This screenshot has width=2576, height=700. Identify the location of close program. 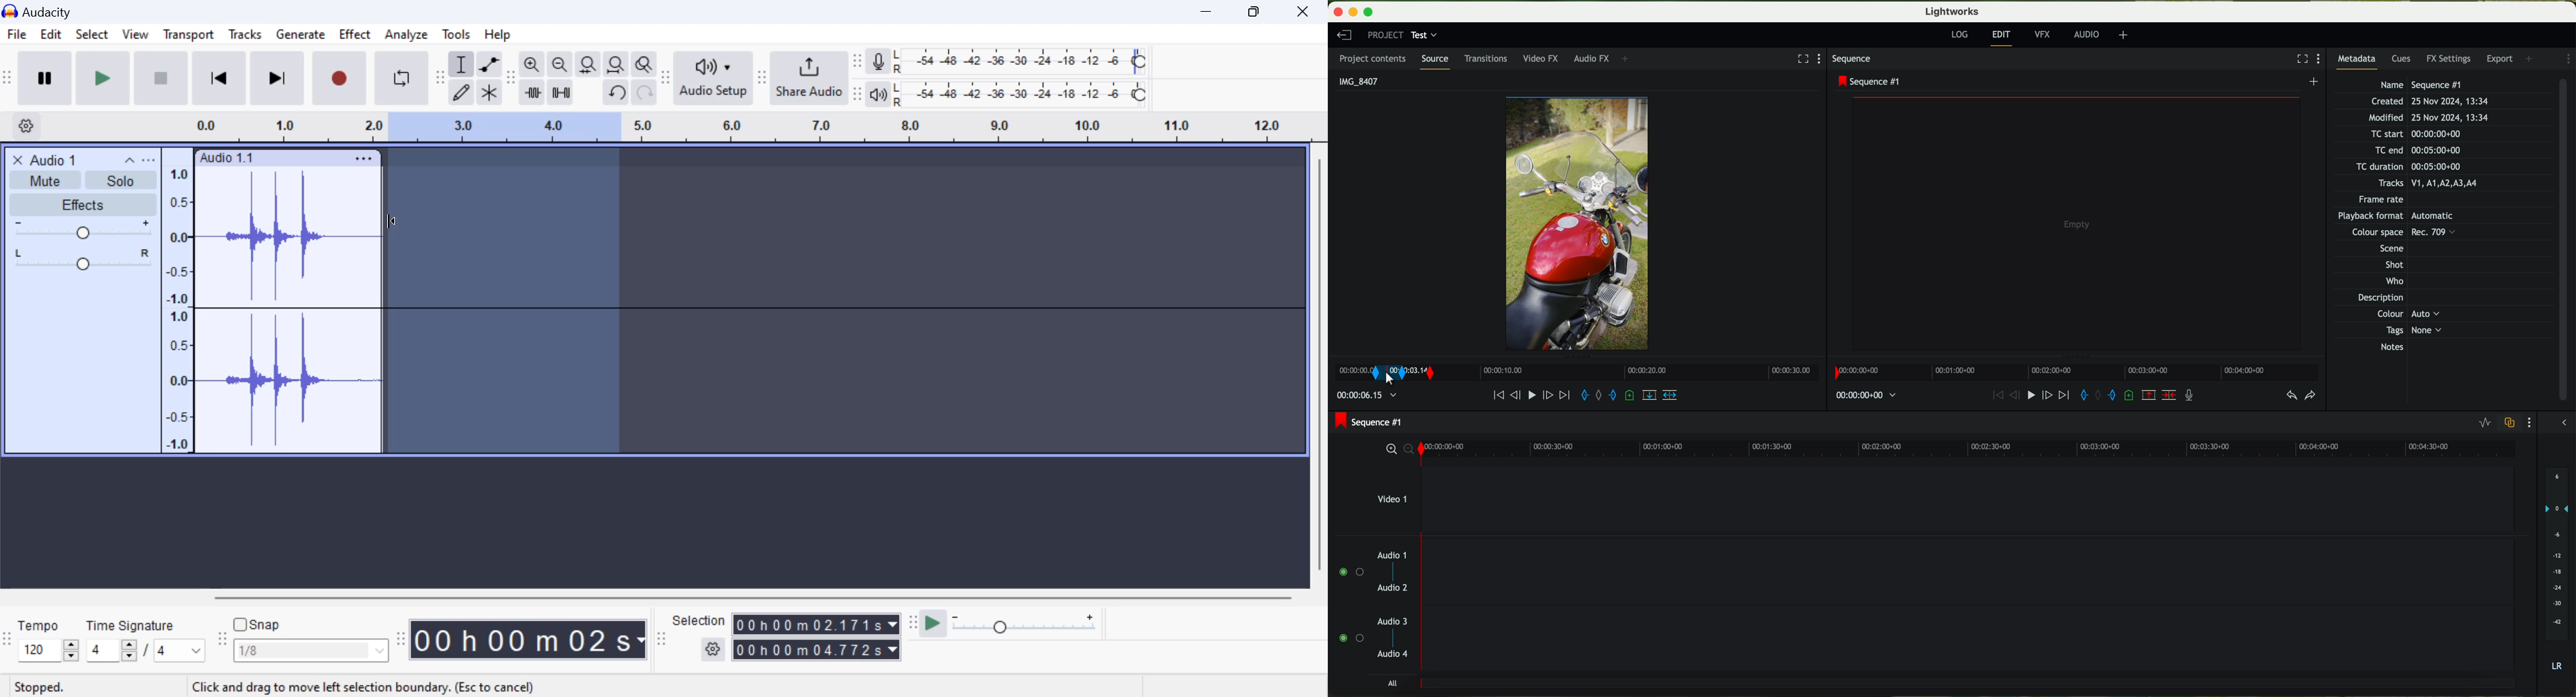
(1336, 12).